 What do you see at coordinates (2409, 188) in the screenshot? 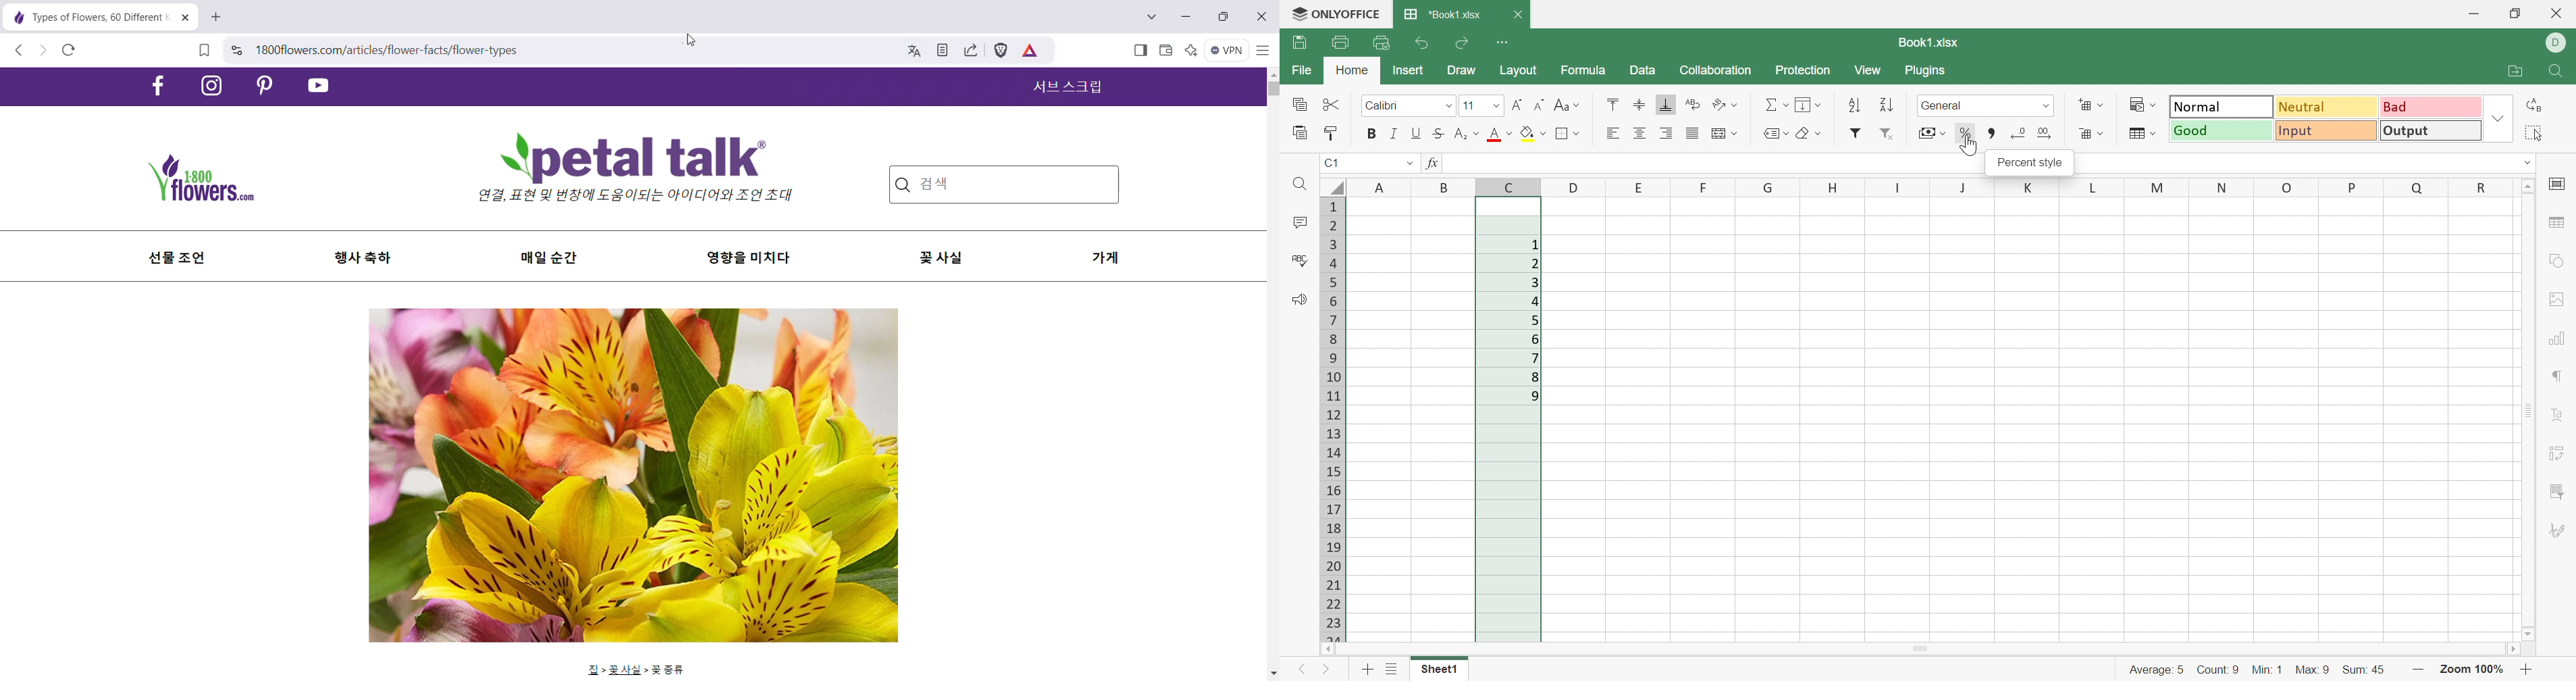
I see `Q` at bounding box center [2409, 188].